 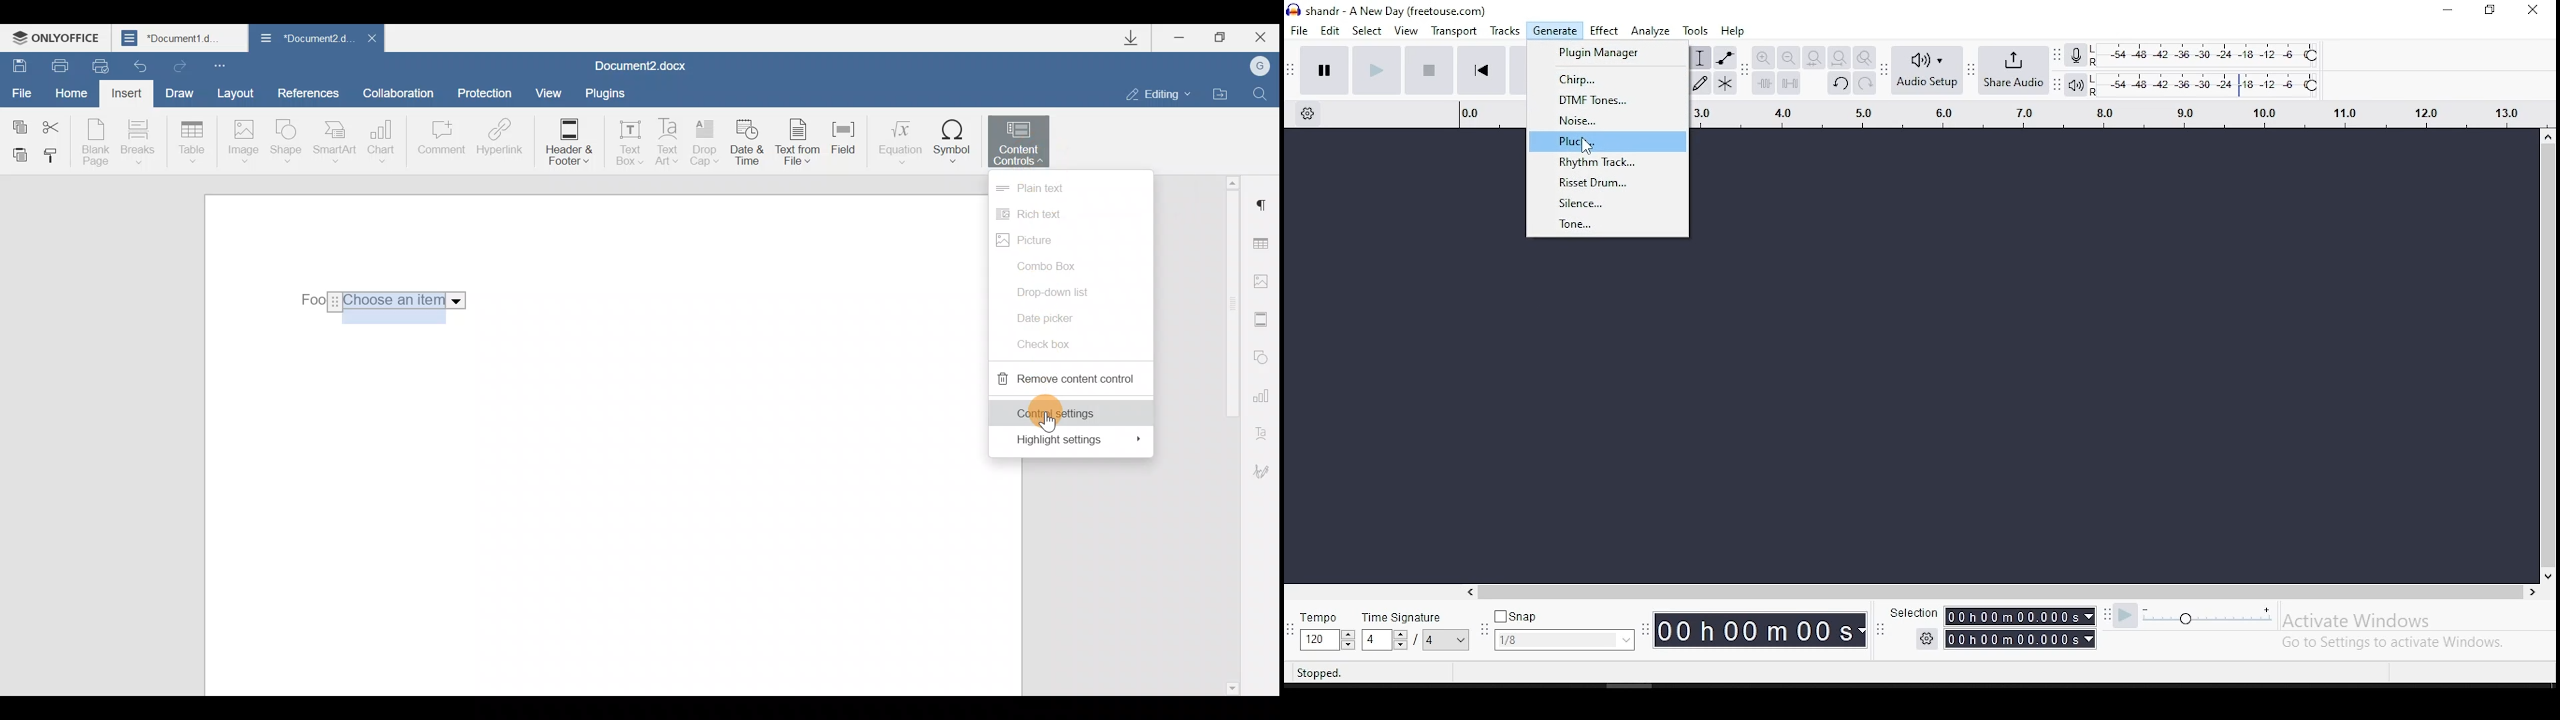 I want to click on Symbol, so click(x=953, y=141).